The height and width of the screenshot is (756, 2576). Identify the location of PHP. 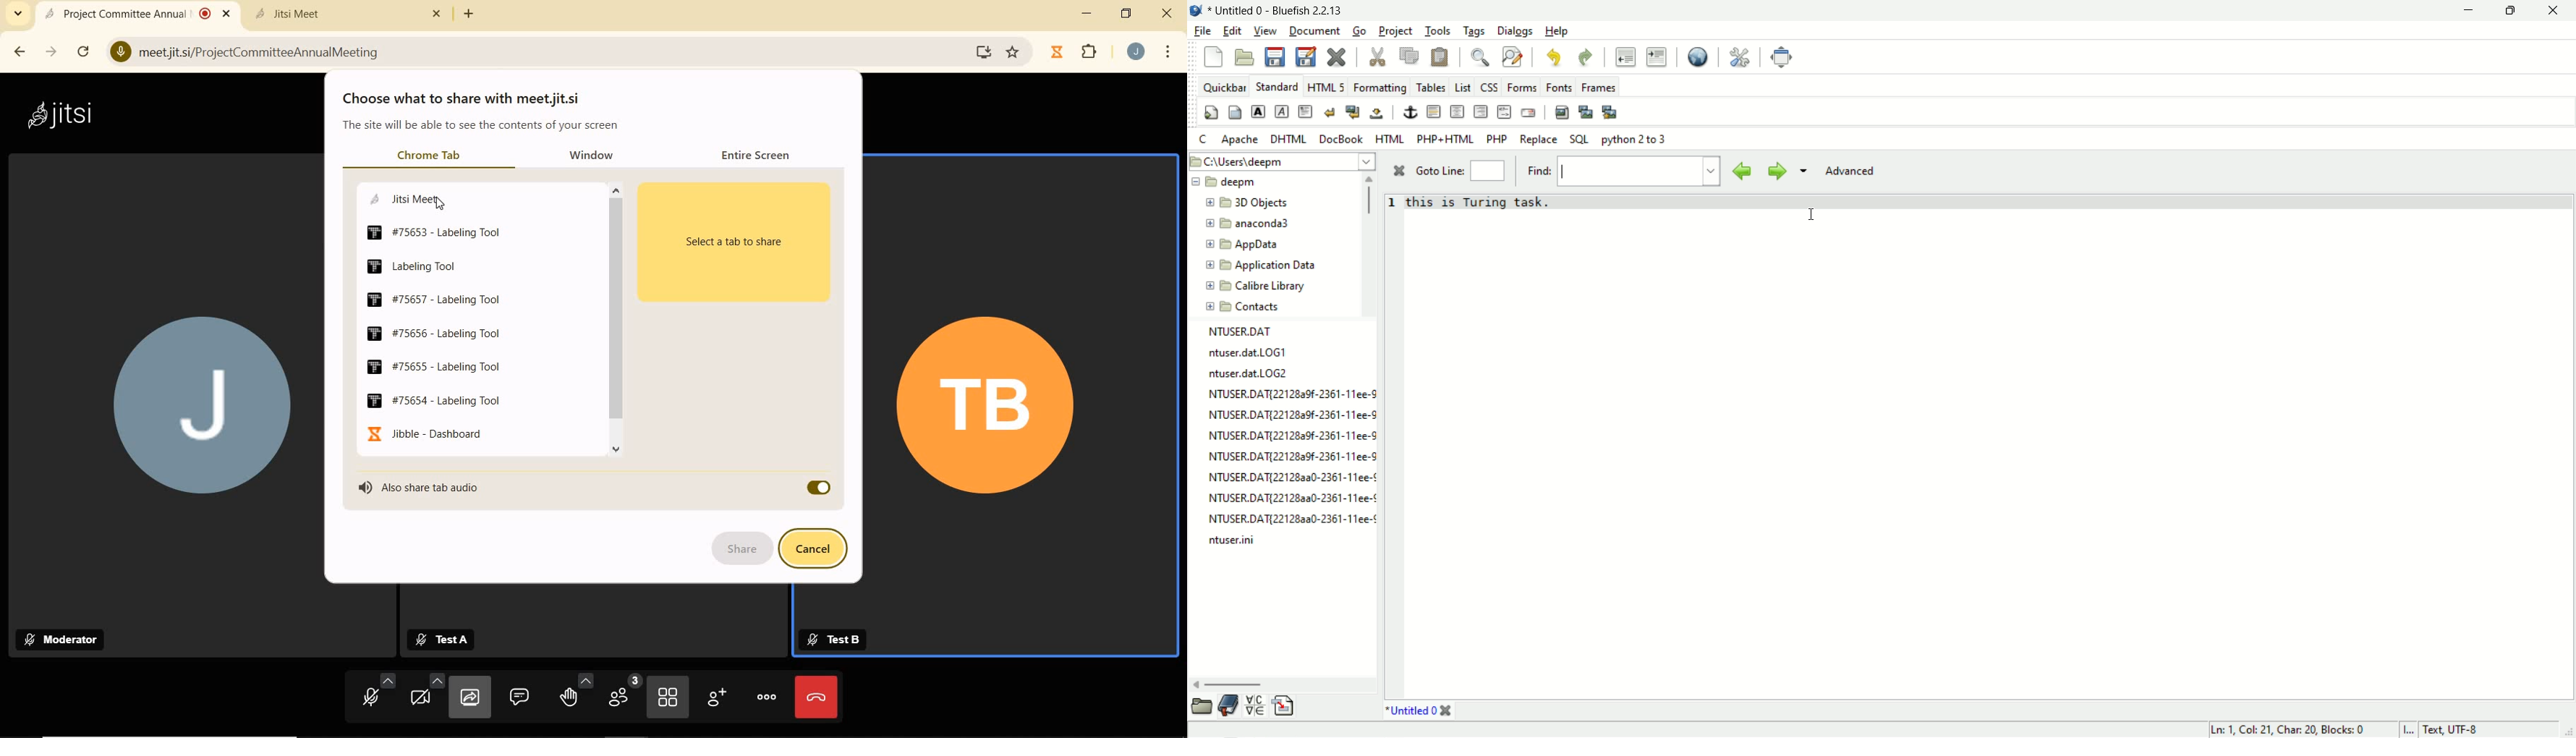
(1498, 139).